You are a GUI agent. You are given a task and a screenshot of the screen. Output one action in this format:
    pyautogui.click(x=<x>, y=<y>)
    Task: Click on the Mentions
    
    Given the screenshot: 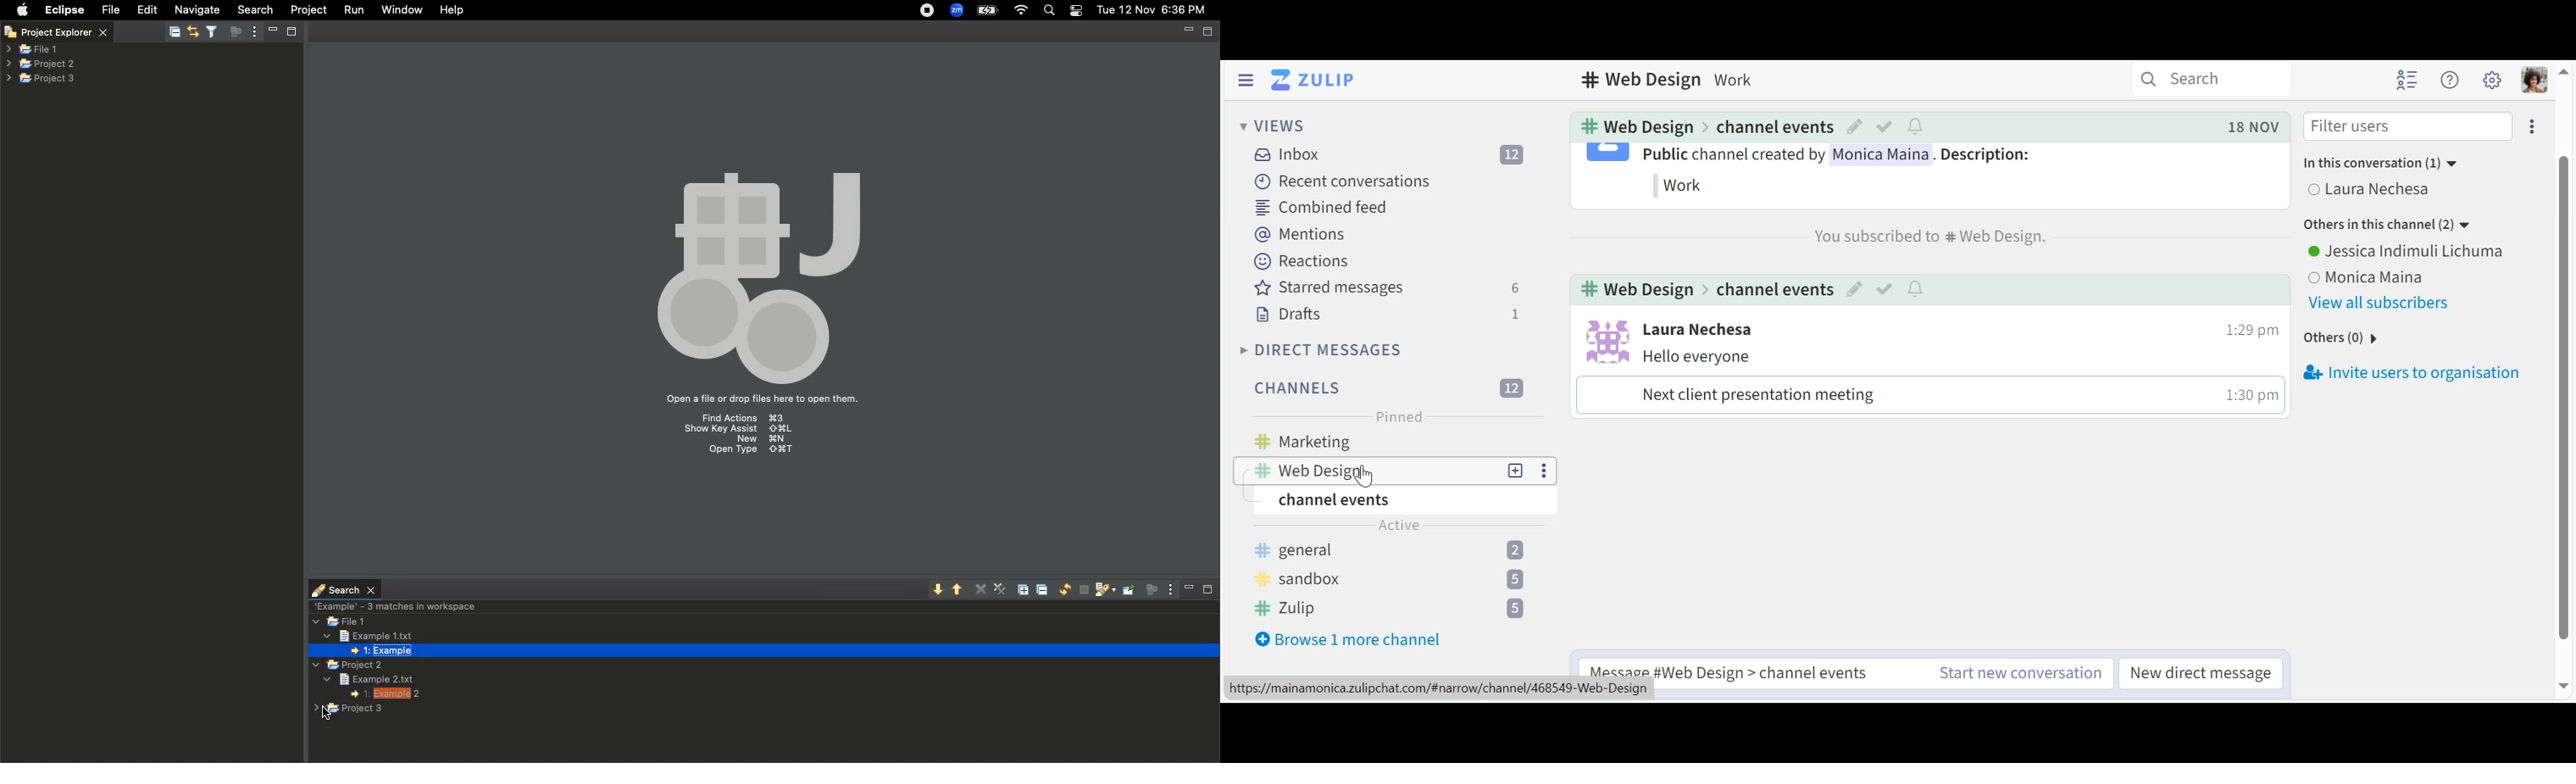 What is the action you would take?
    pyautogui.click(x=1299, y=235)
    